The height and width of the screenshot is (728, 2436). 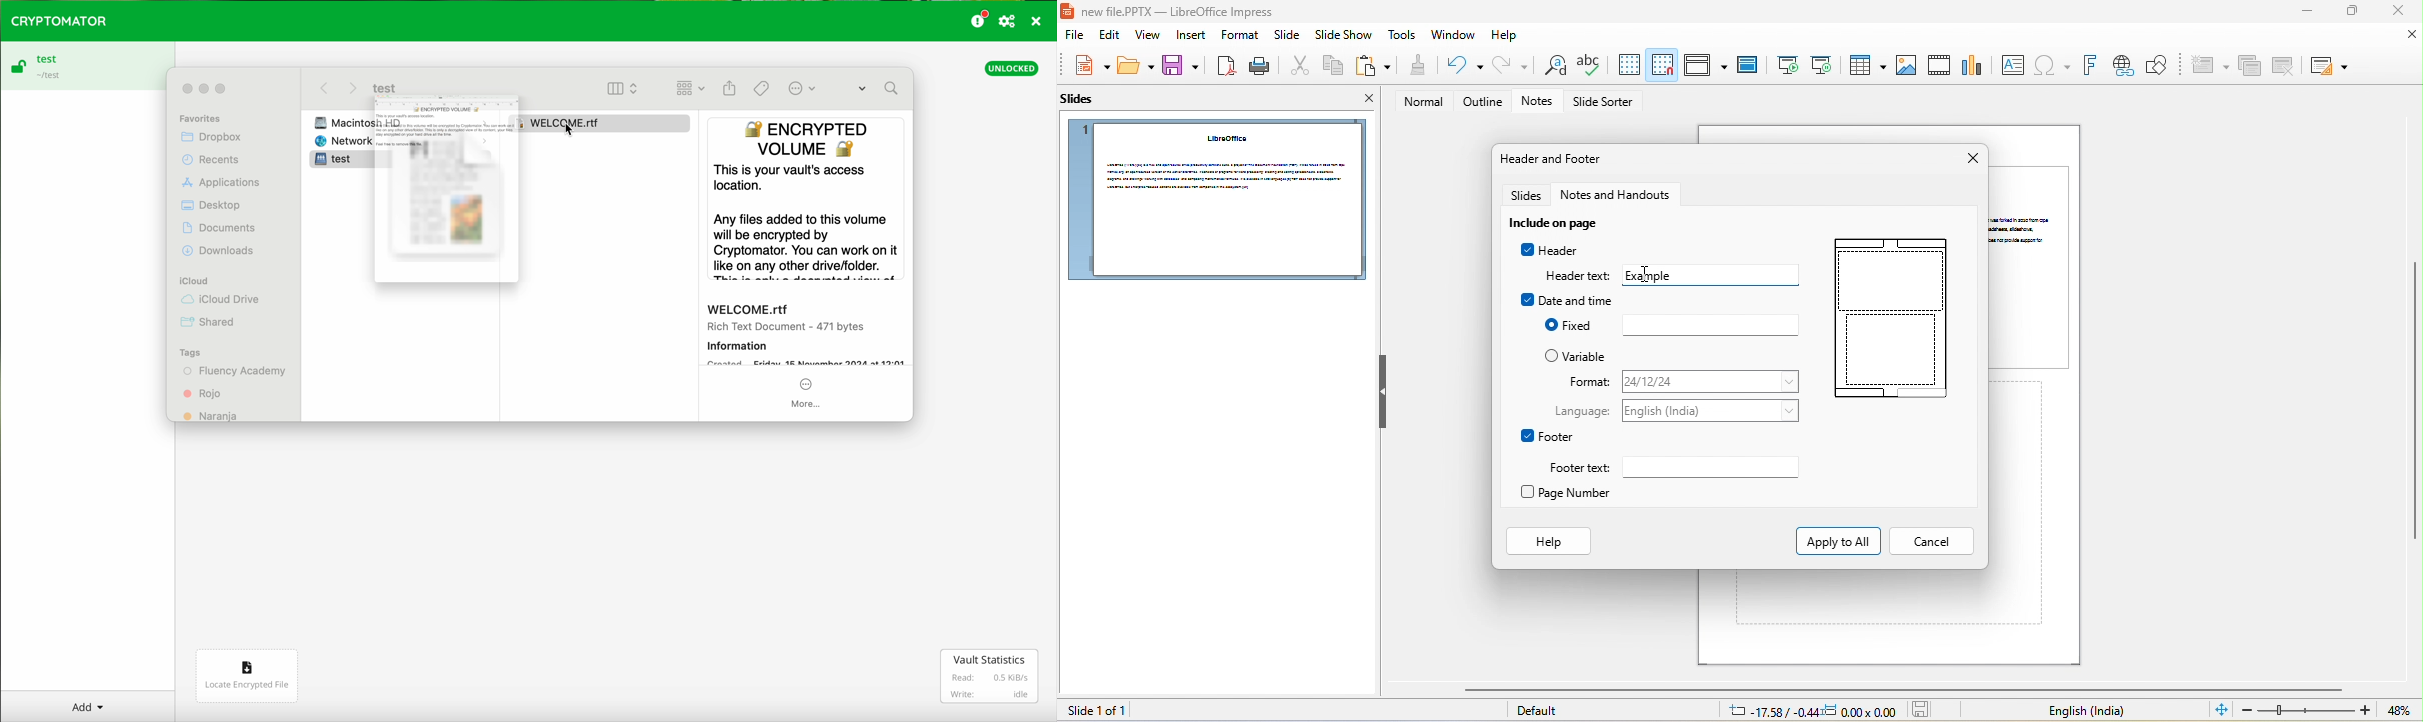 I want to click on slide sorter, so click(x=1606, y=103).